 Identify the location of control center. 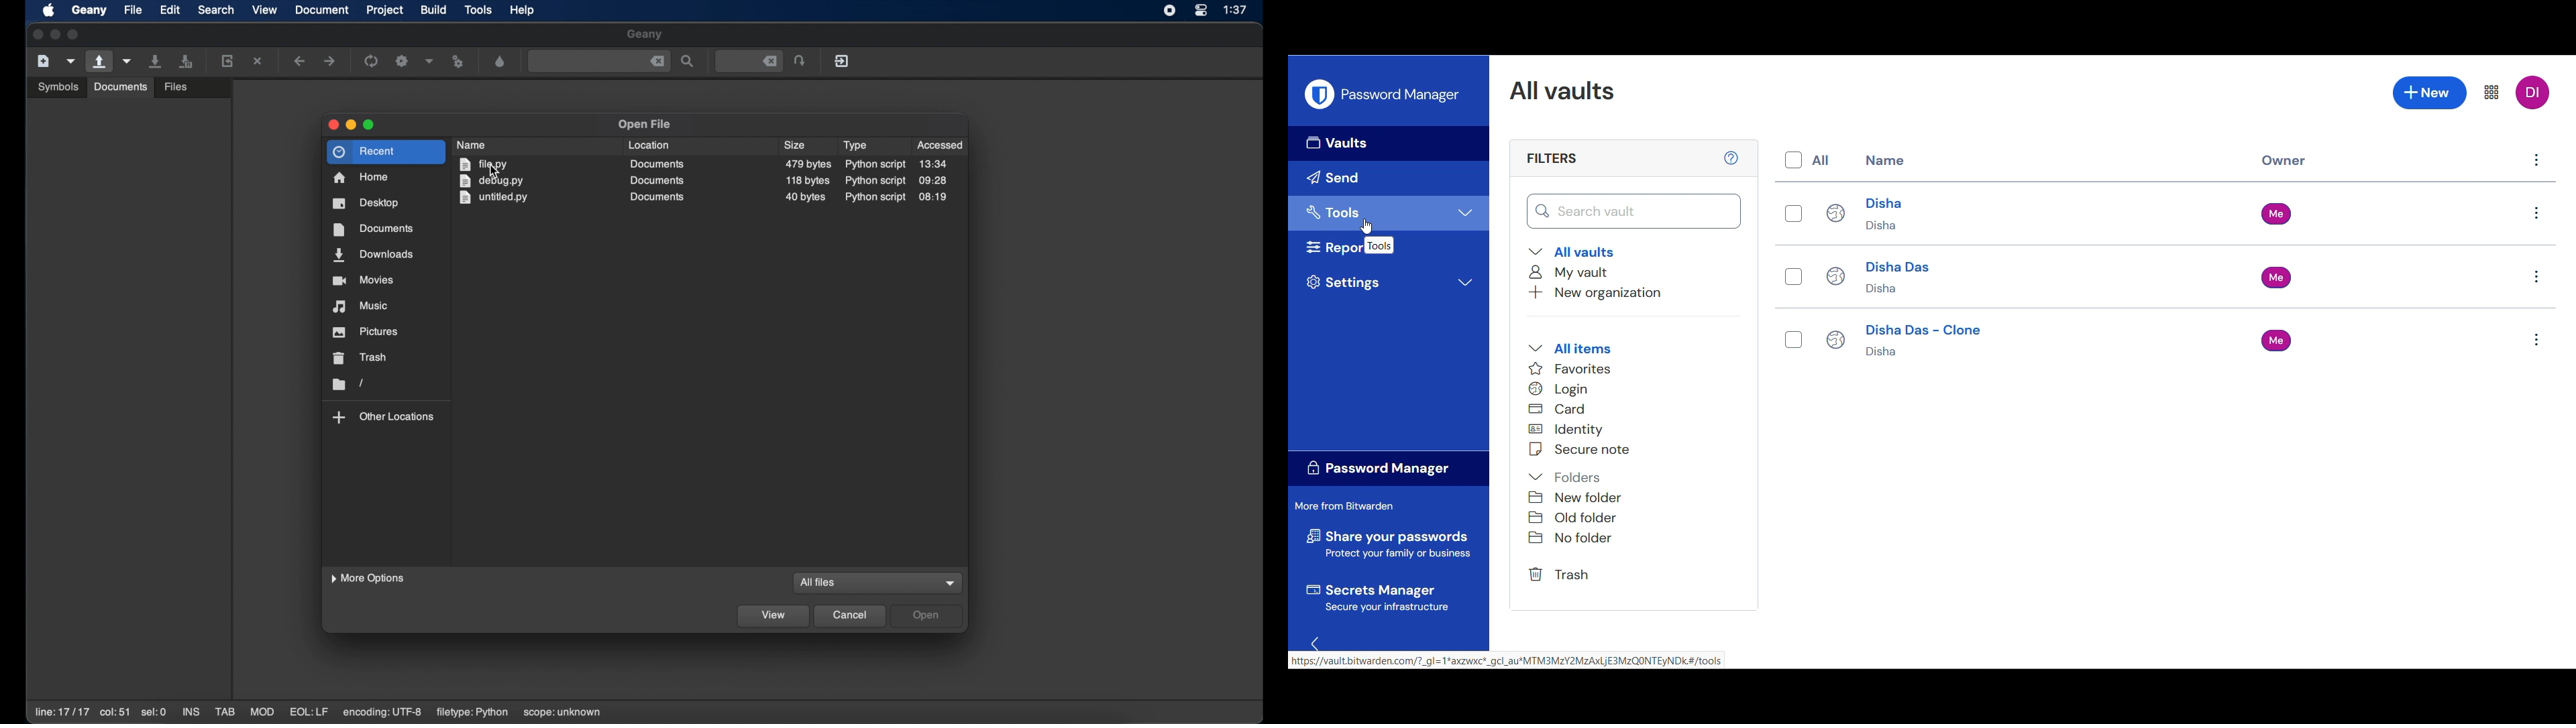
(1201, 11).